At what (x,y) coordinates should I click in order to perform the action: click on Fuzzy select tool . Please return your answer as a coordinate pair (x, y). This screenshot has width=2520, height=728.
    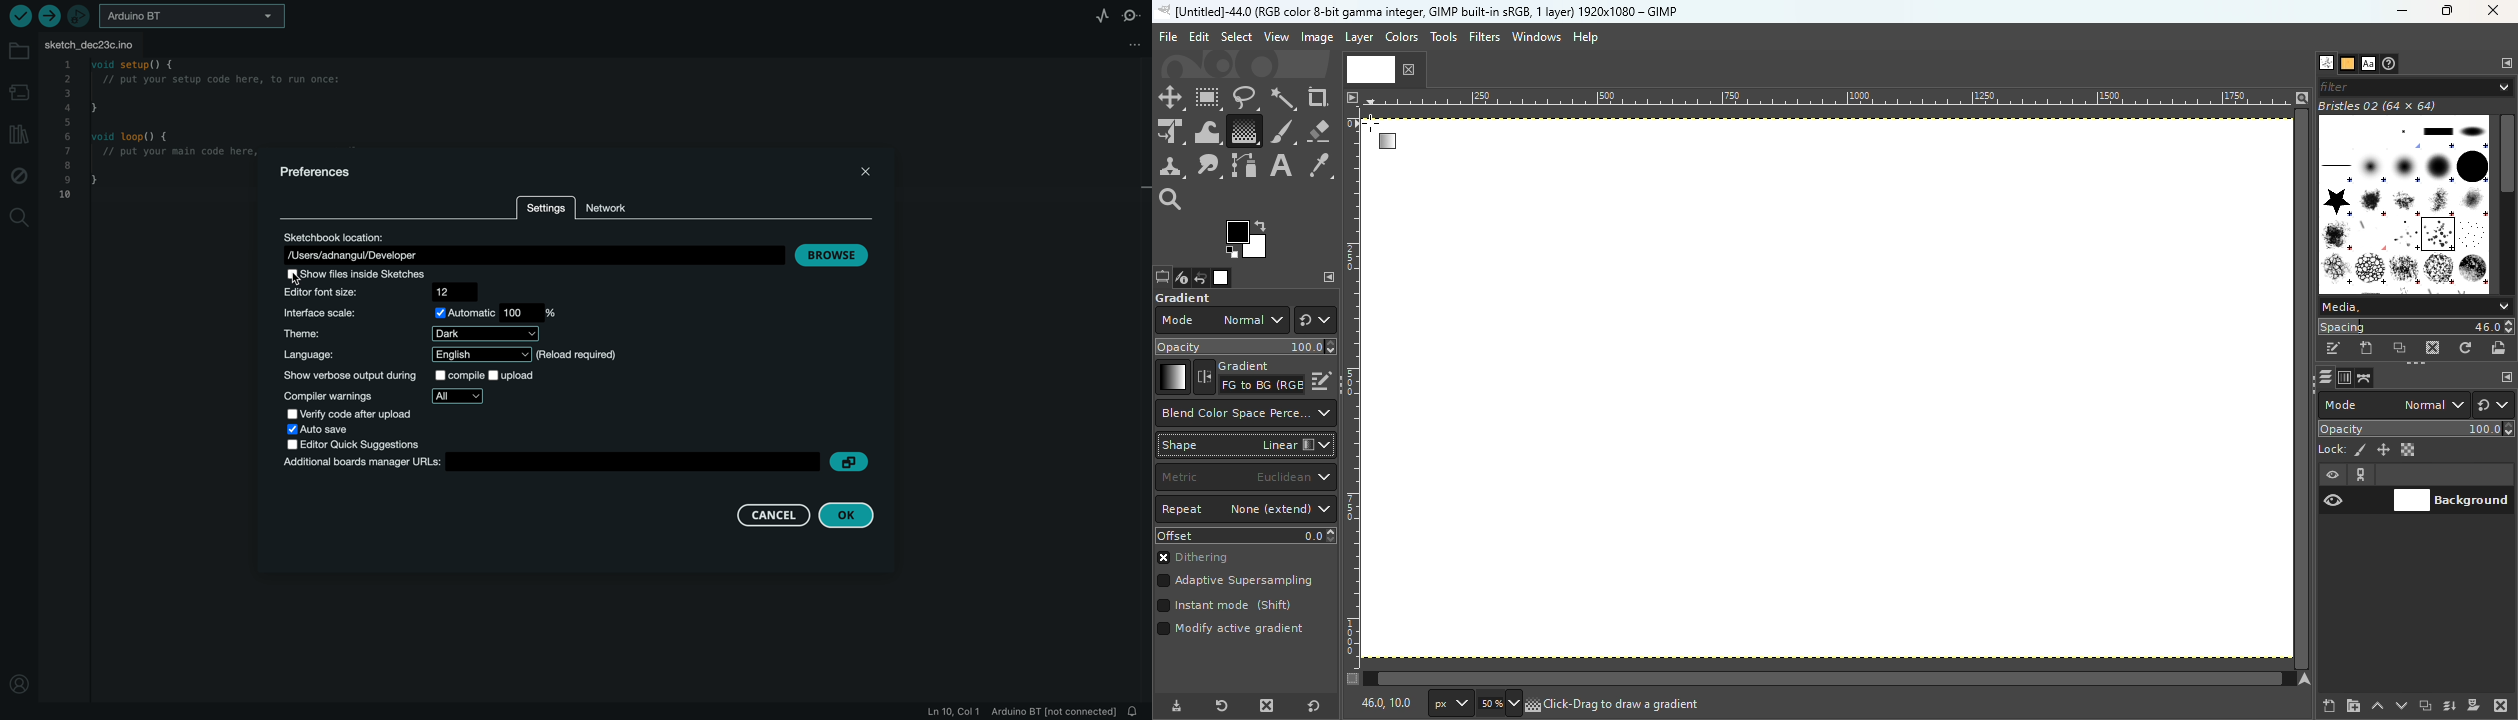
    Looking at the image, I should click on (1284, 98).